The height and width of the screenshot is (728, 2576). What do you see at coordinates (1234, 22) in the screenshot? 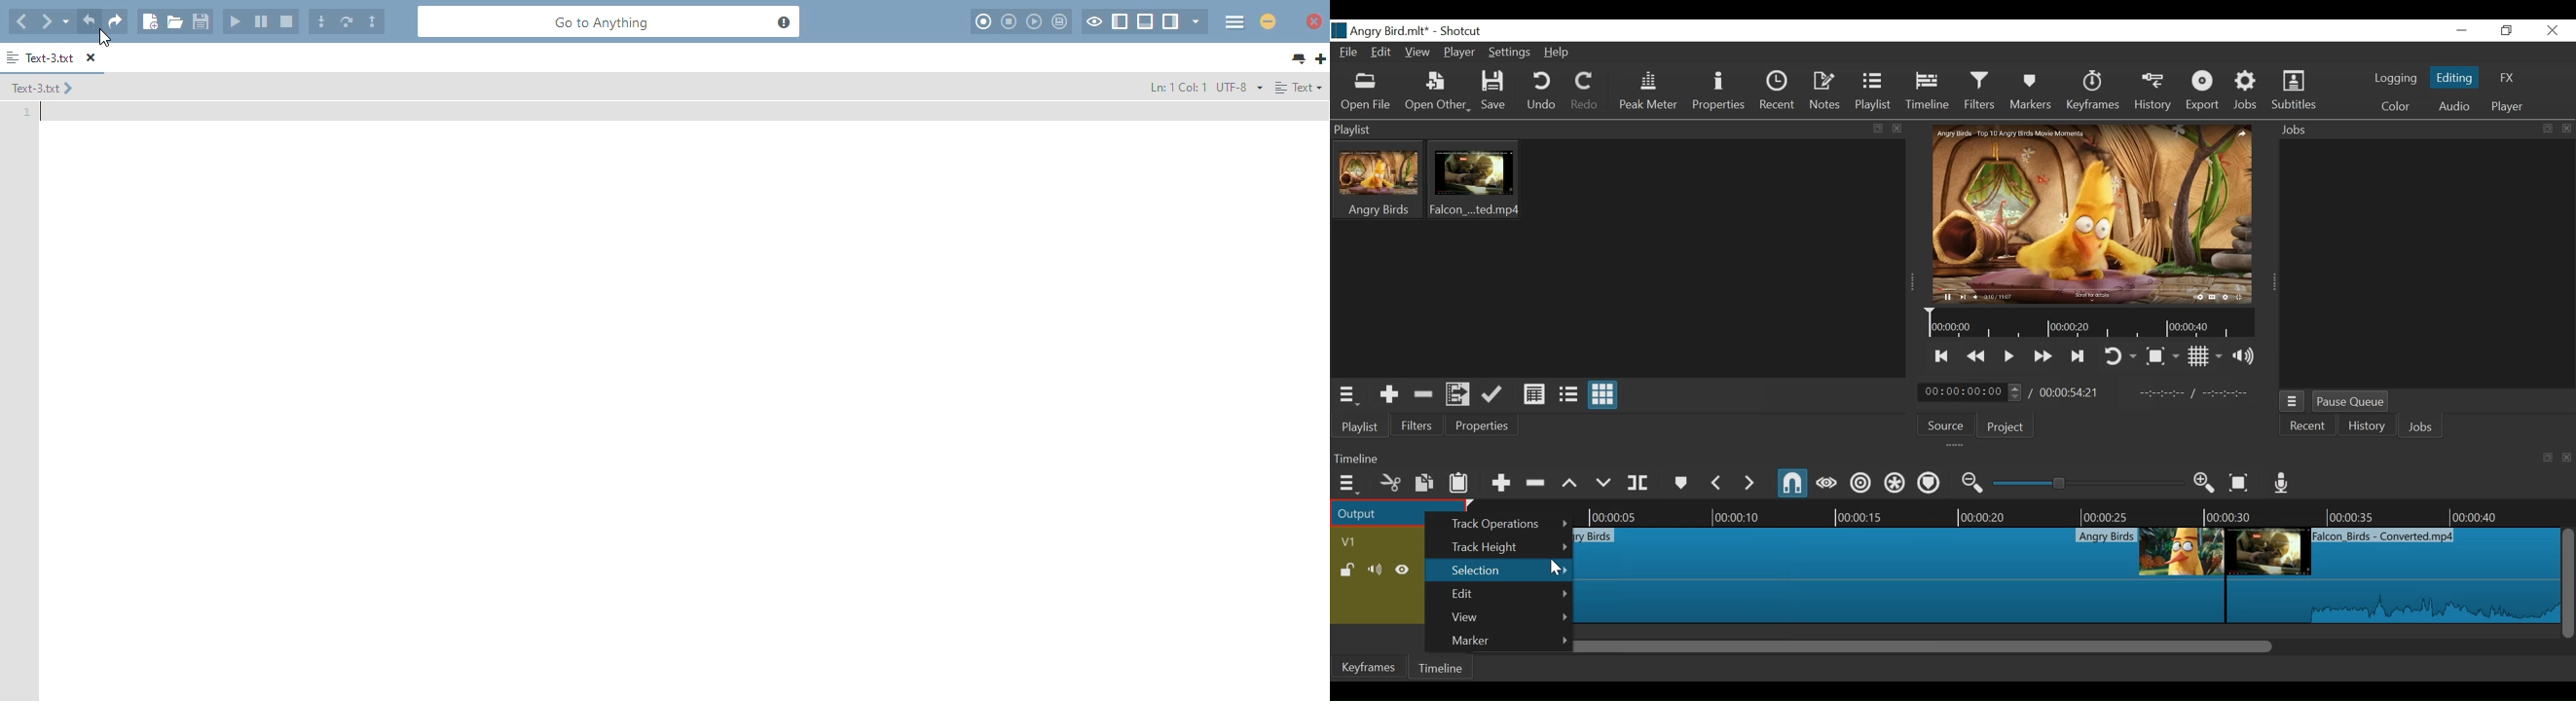
I see `menu` at bounding box center [1234, 22].